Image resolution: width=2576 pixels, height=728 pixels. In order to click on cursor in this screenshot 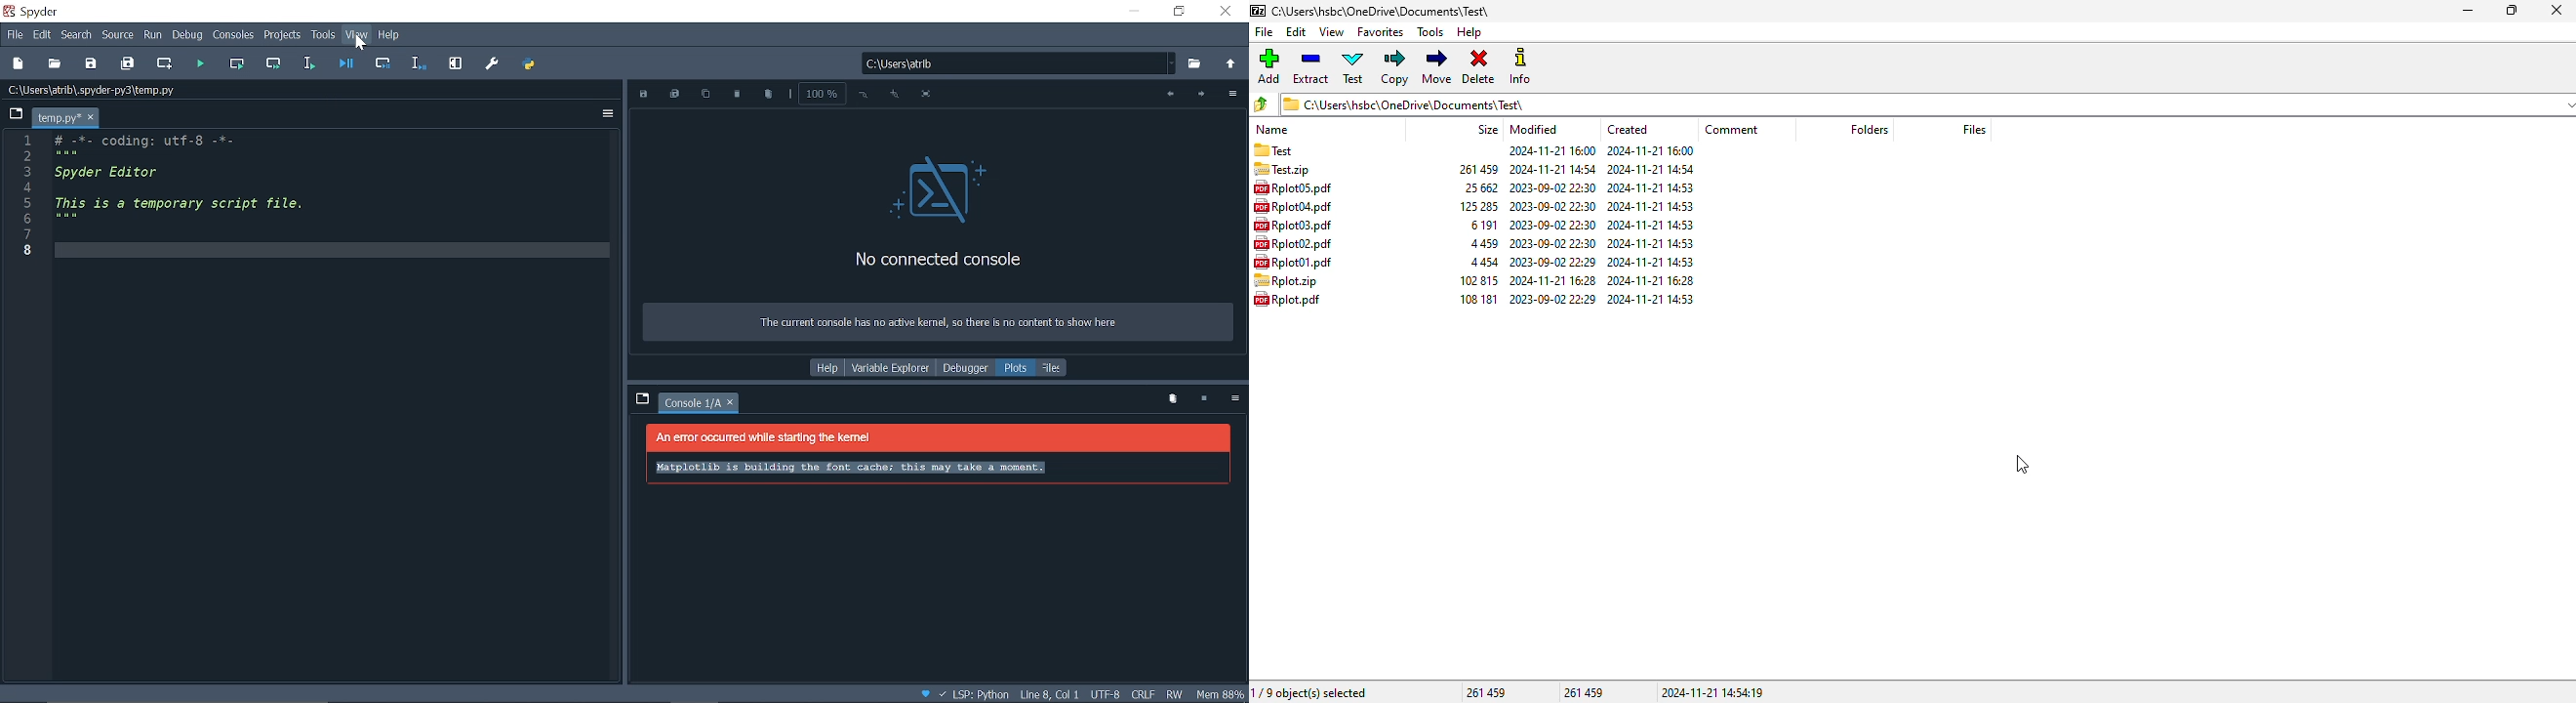, I will do `click(359, 45)`.